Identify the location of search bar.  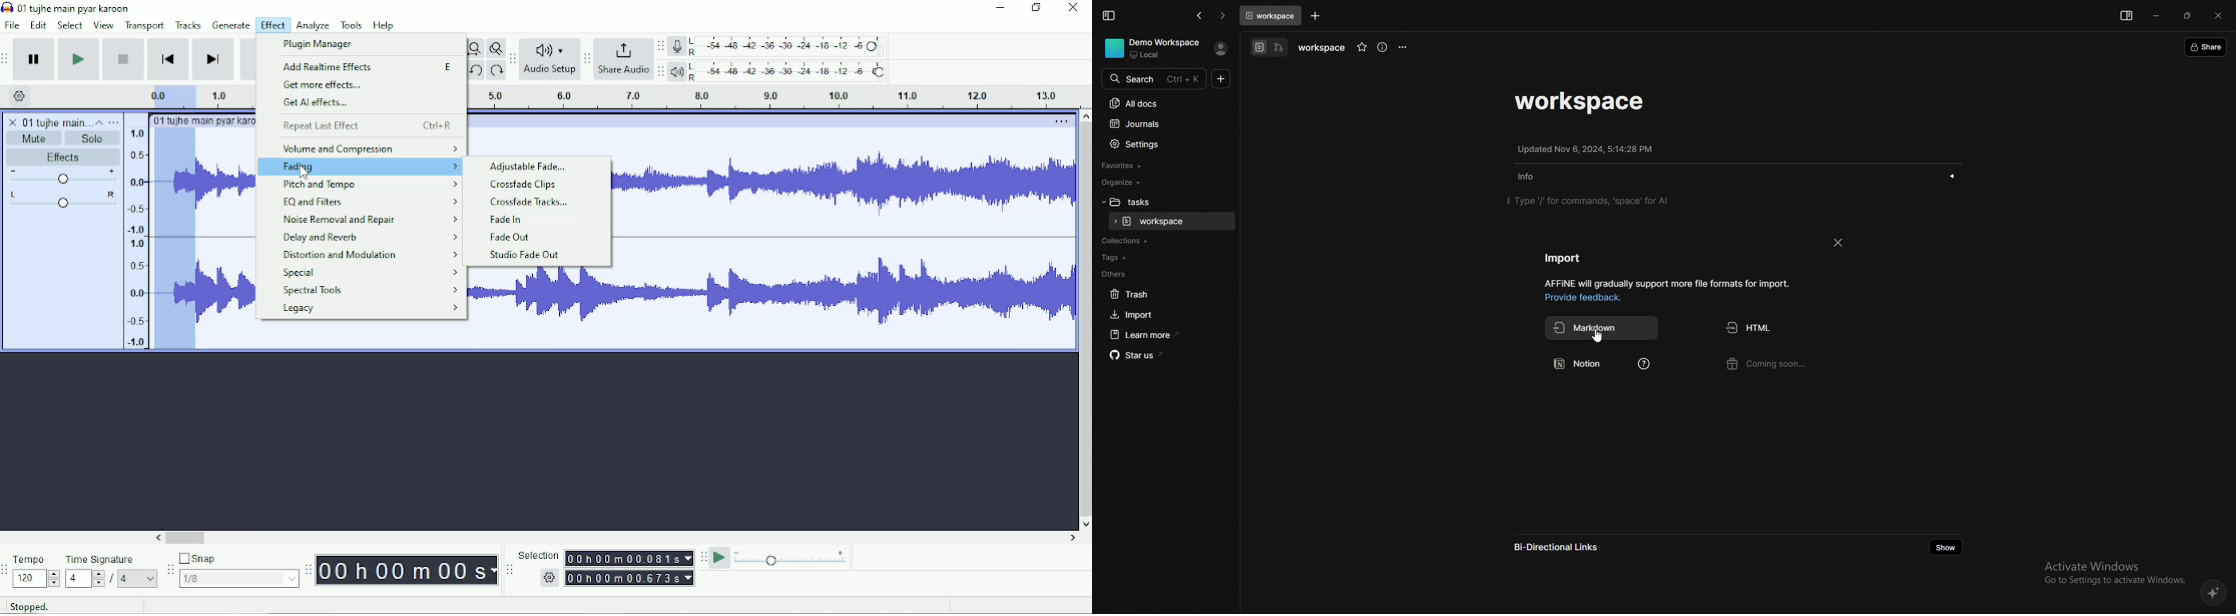
(1154, 77).